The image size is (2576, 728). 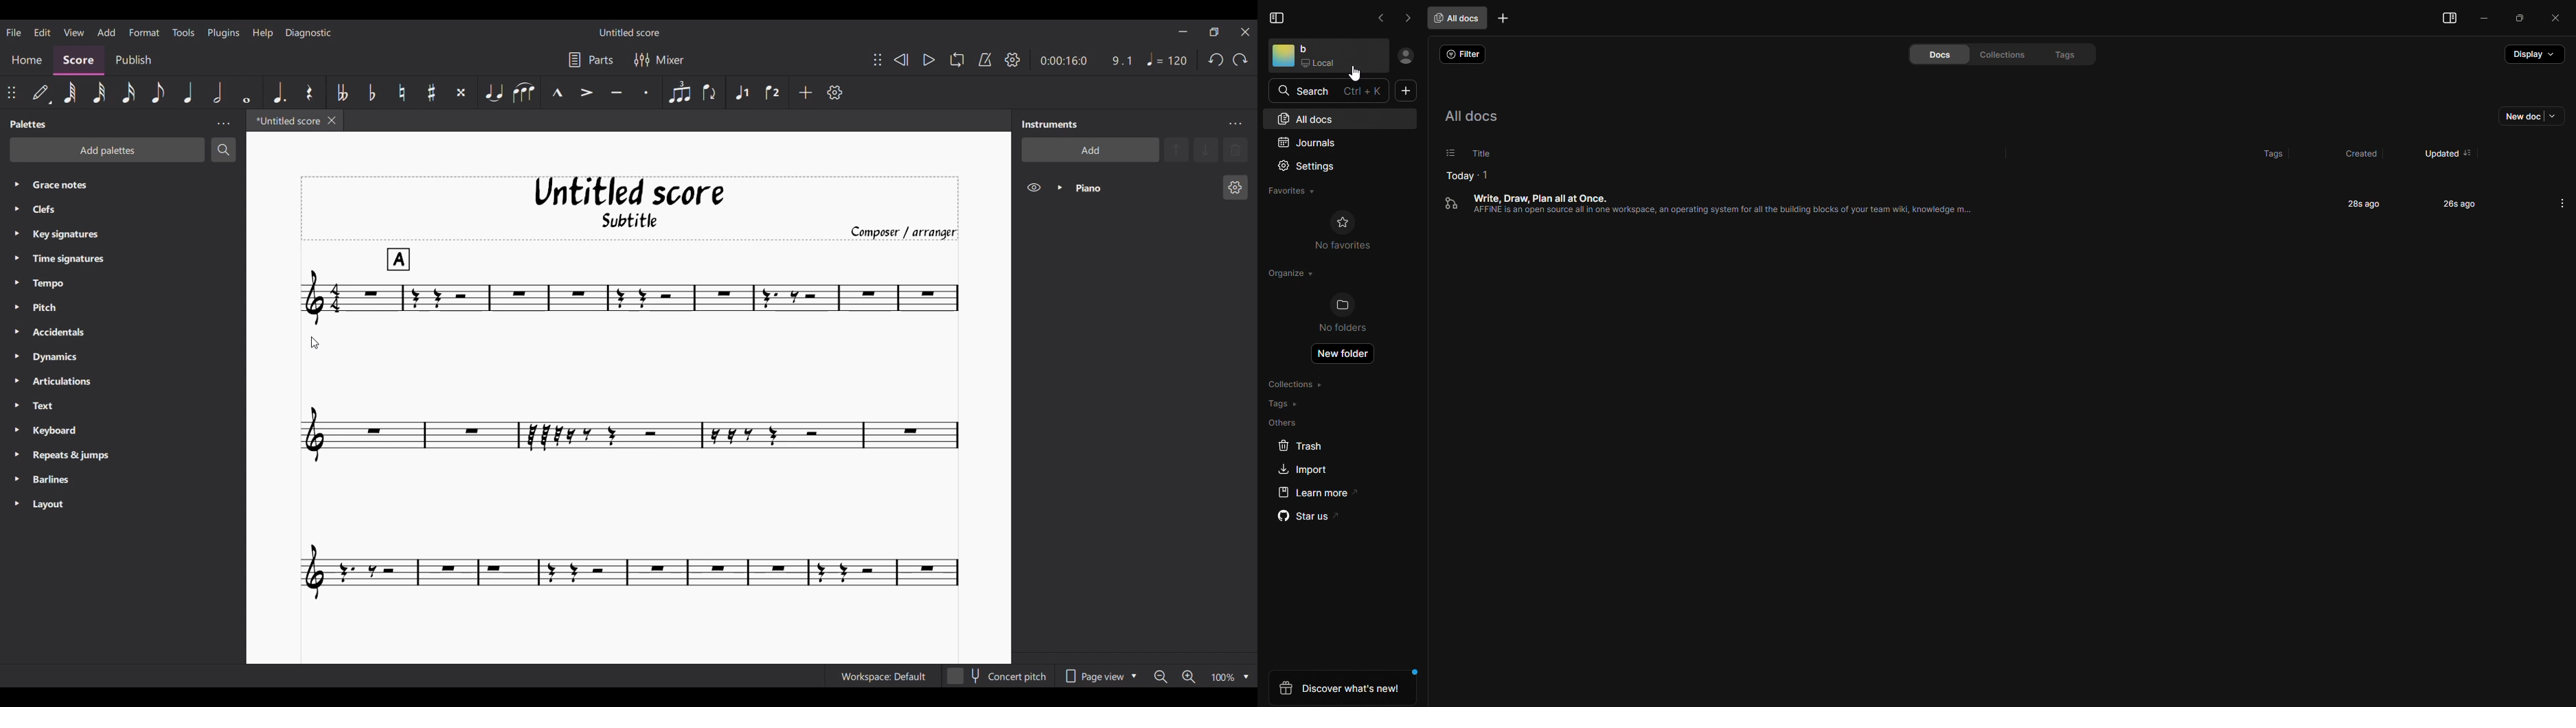 What do you see at coordinates (331, 120) in the screenshot?
I see `Close current score tab` at bounding box center [331, 120].